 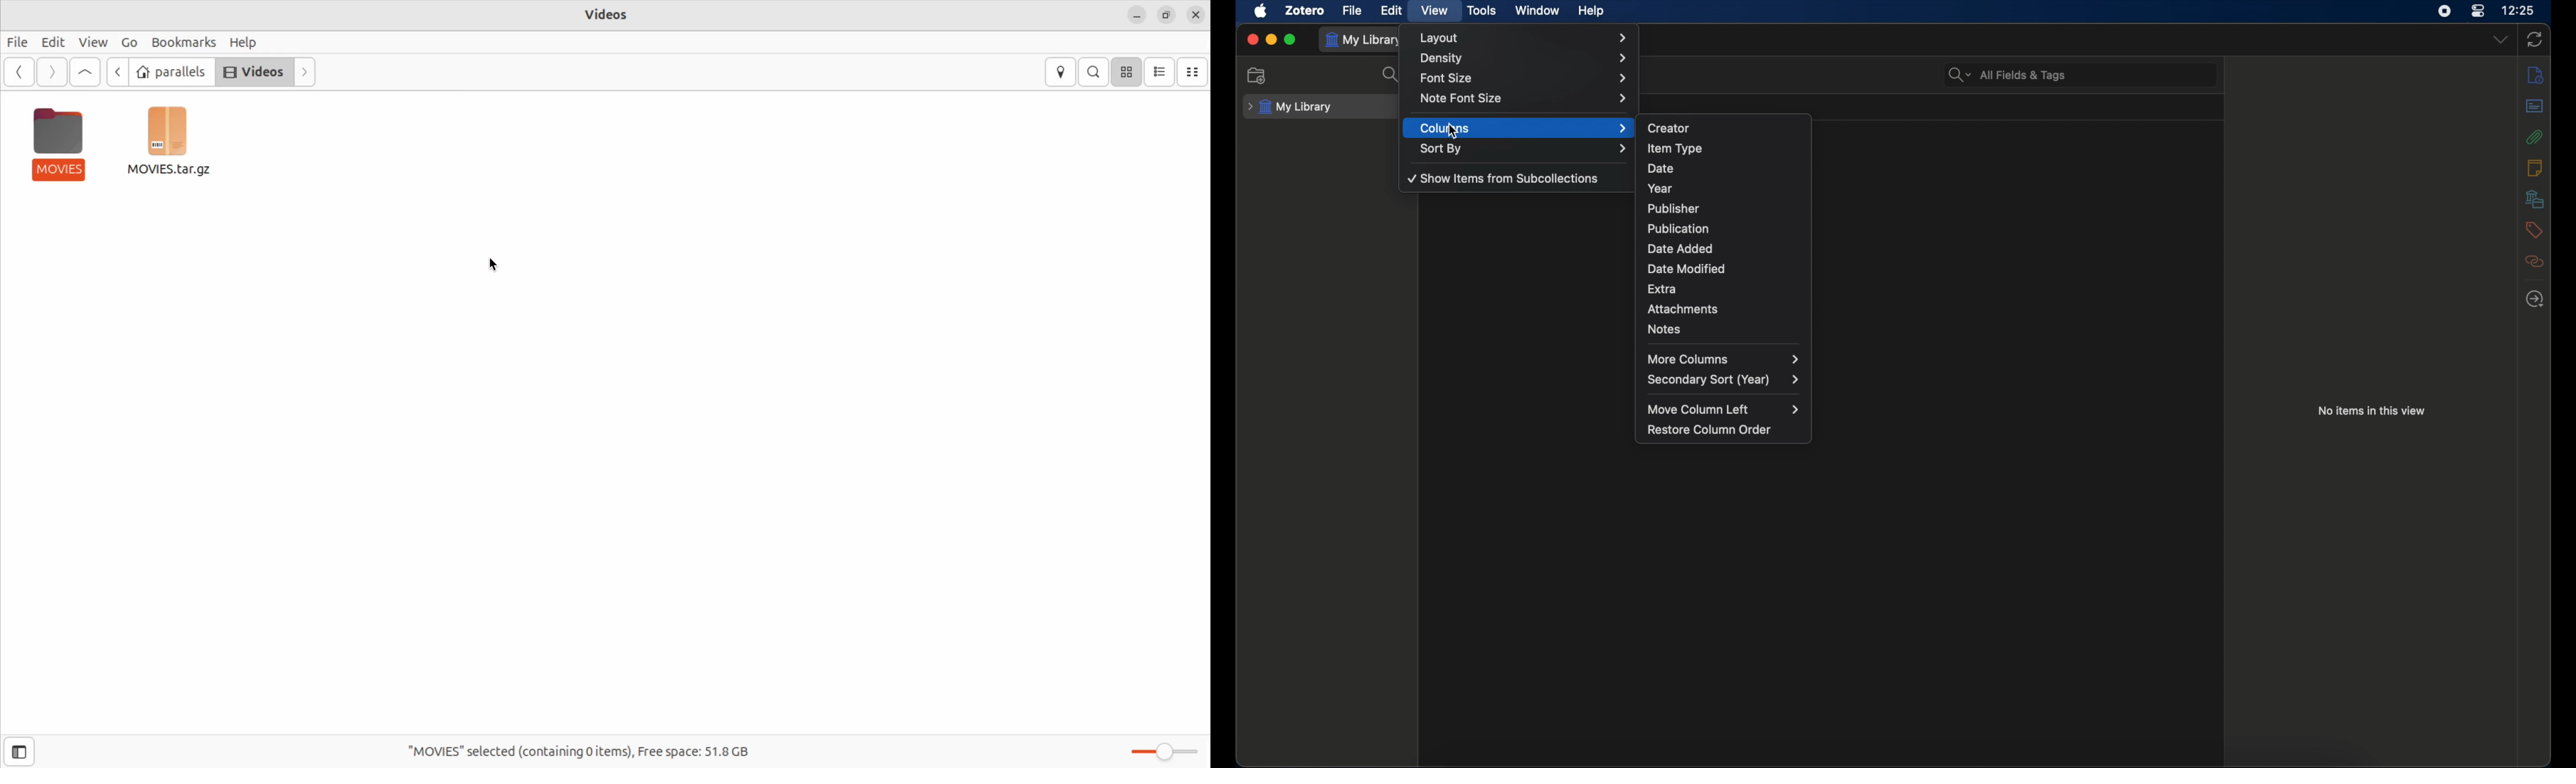 What do you see at coordinates (2479, 11) in the screenshot?
I see `control center` at bounding box center [2479, 11].